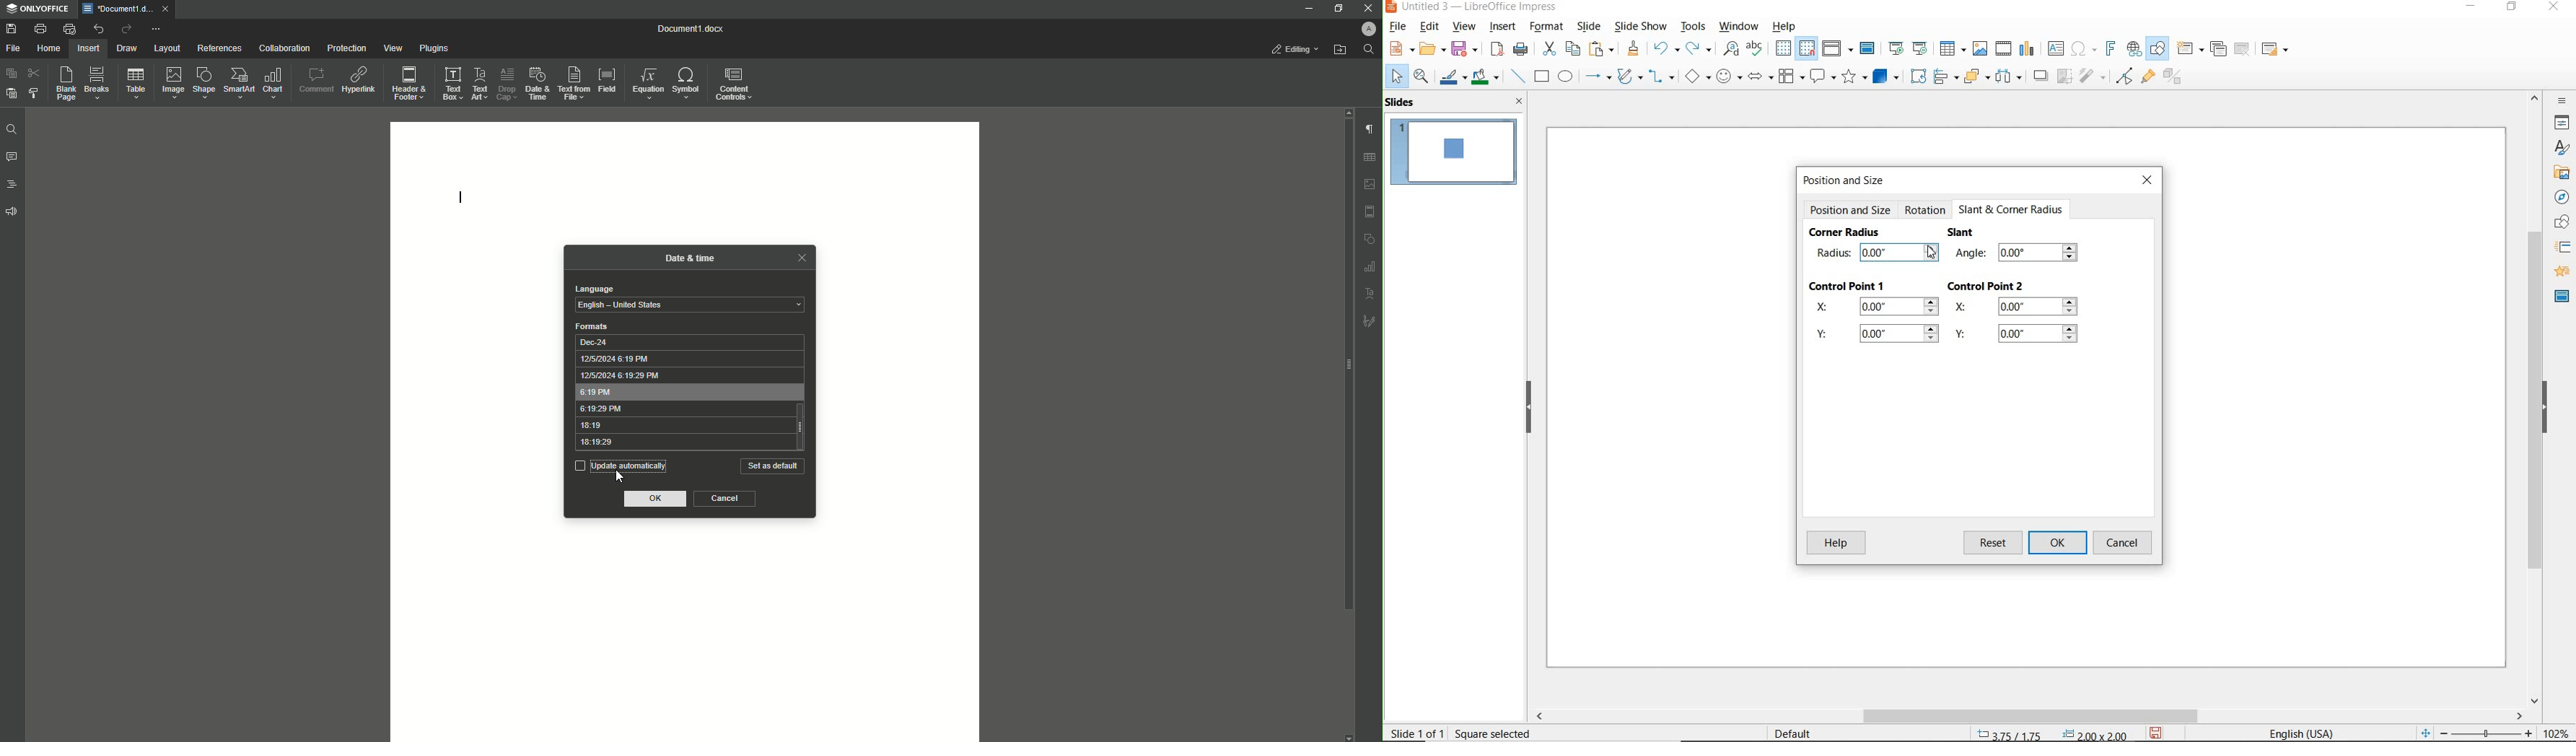  What do you see at coordinates (1796, 733) in the screenshot?
I see `default` at bounding box center [1796, 733].